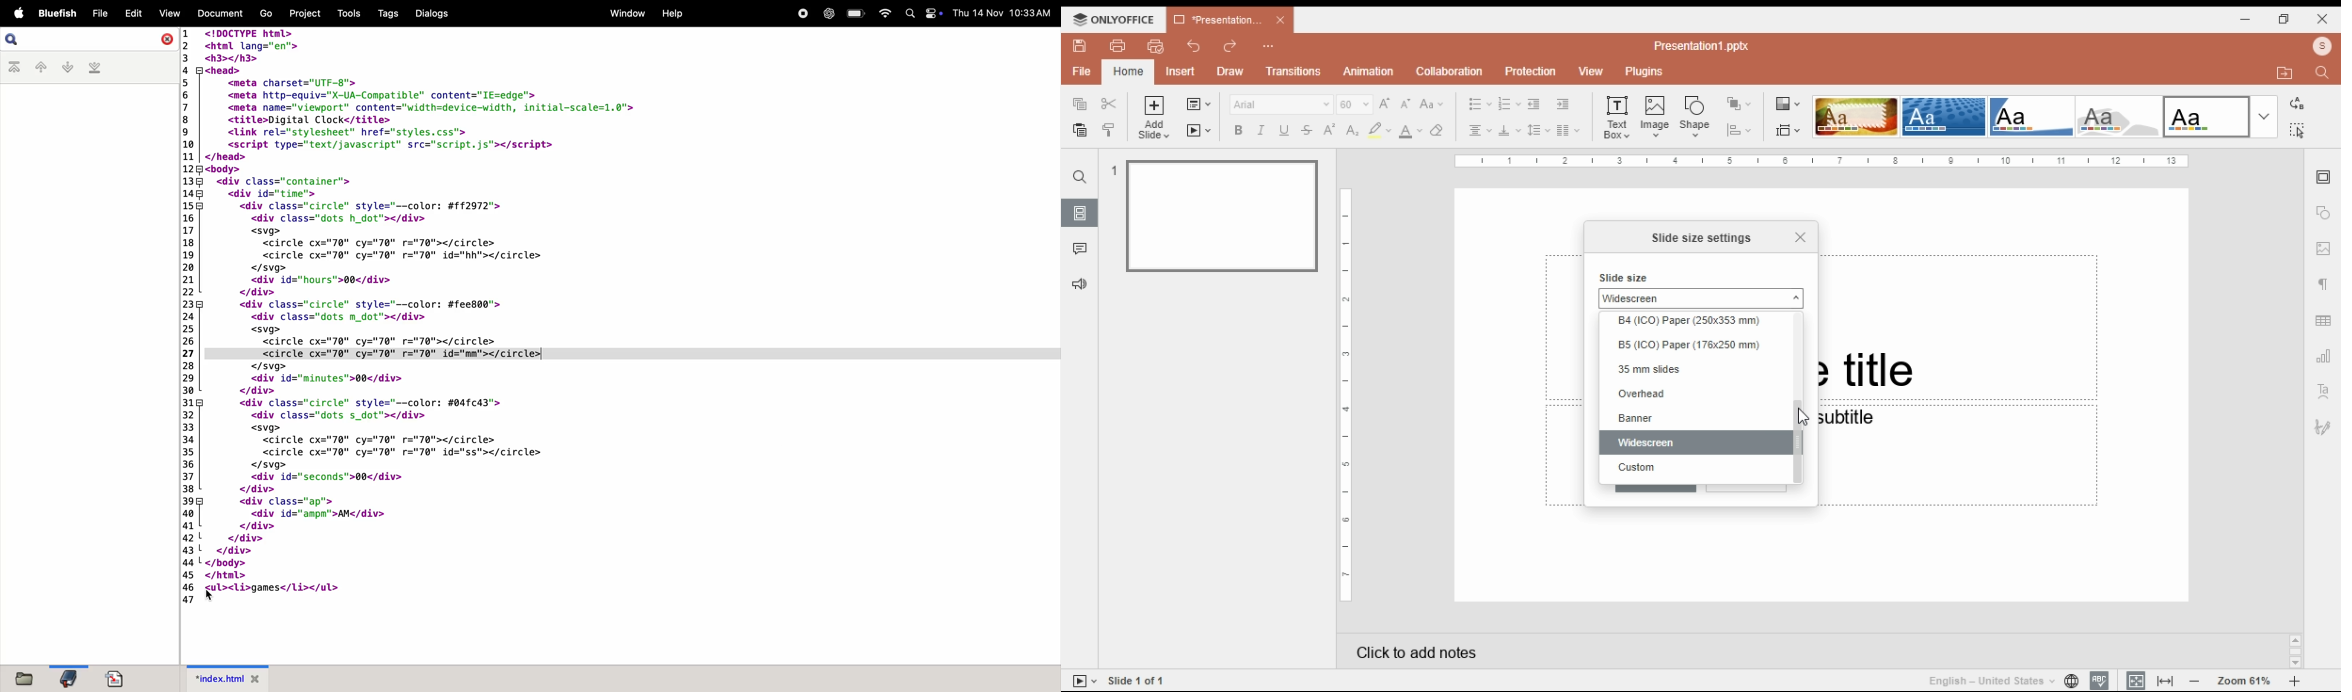 This screenshot has height=700, width=2352. Describe the element at coordinates (1533, 105) in the screenshot. I see `decrease indent` at that location.